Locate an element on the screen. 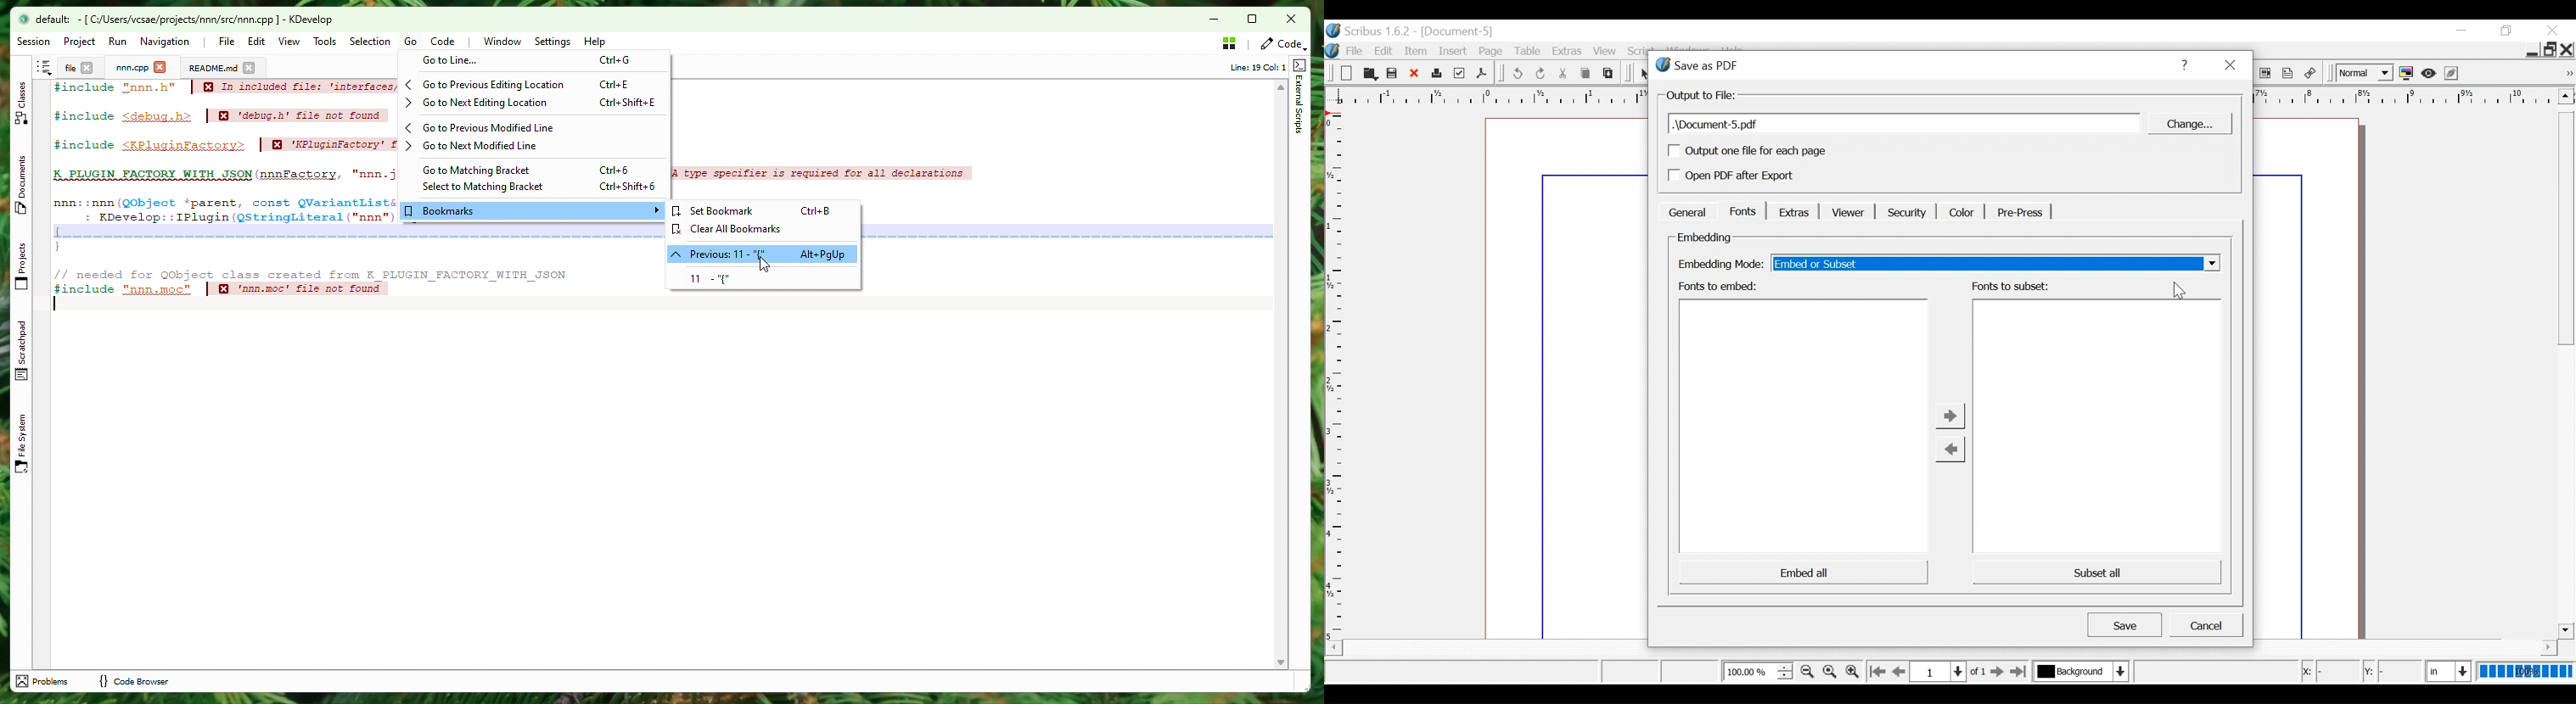  Fonts is located at coordinates (1742, 211).